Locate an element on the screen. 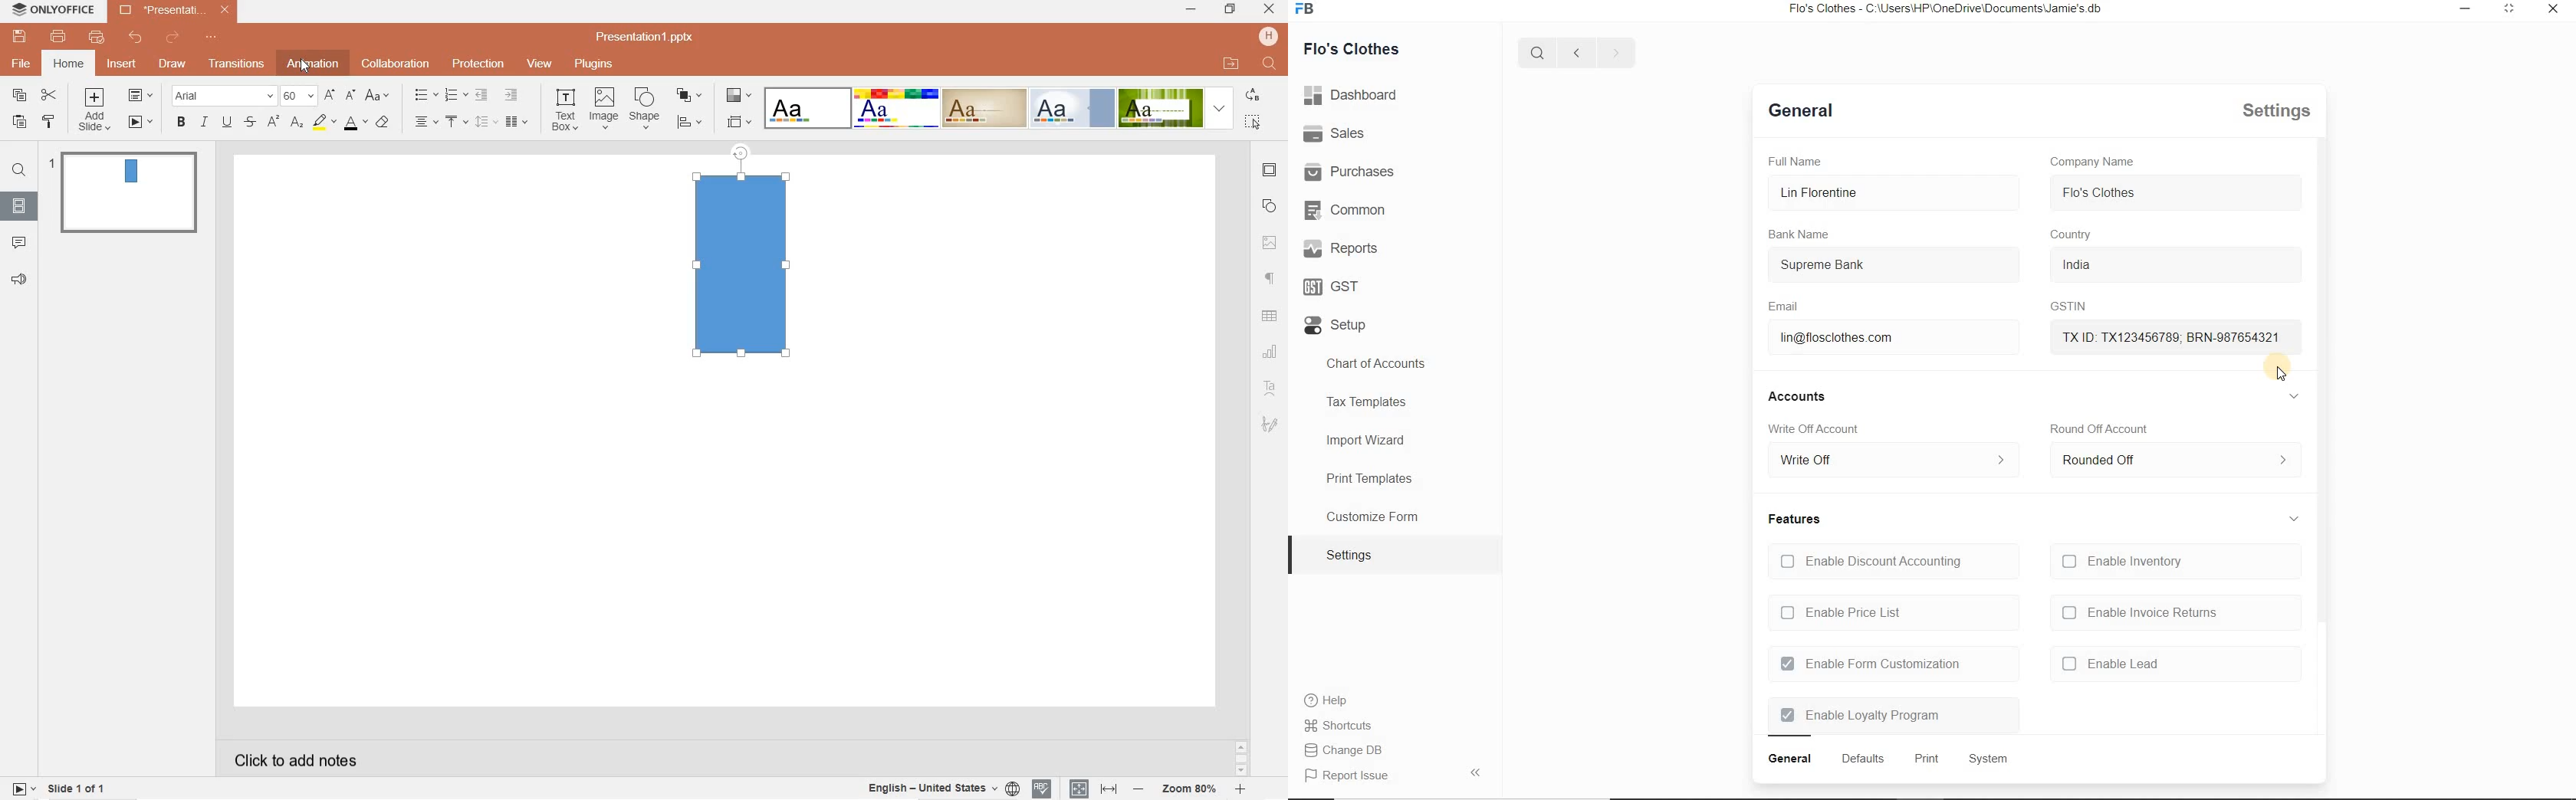 This screenshot has height=812, width=2576. decrement font size is located at coordinates (351, 94).